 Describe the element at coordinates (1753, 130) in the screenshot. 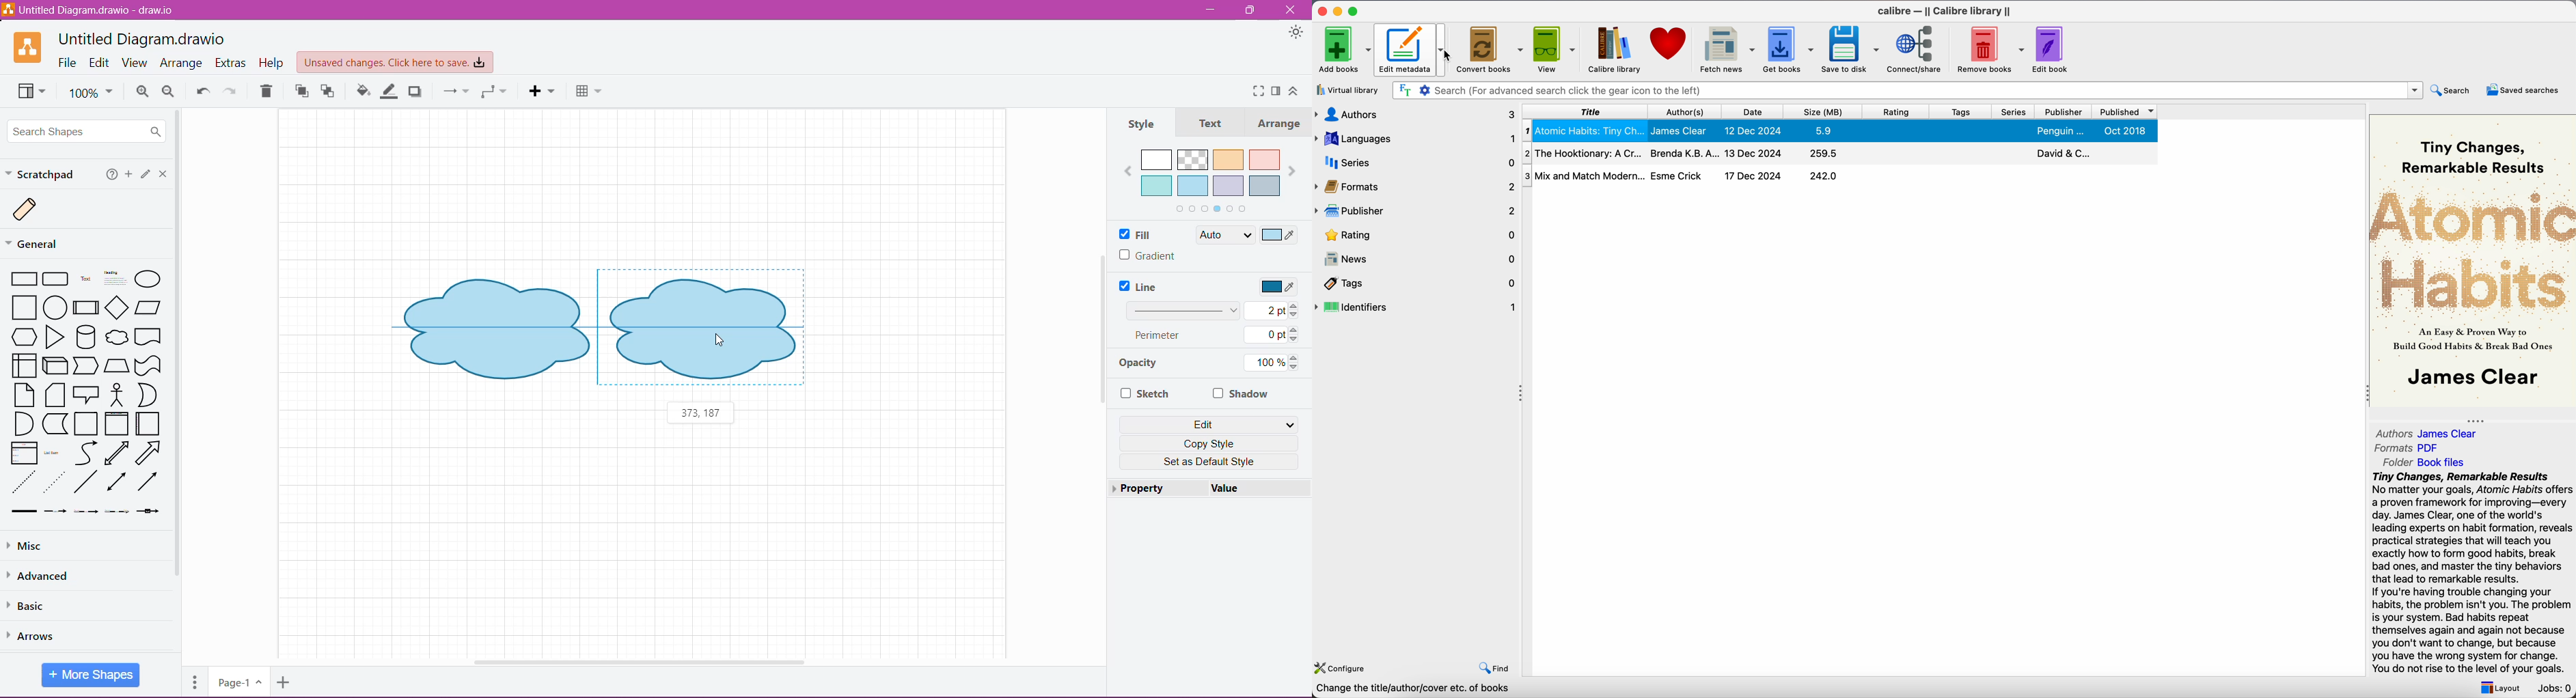

I see `12 Dec 2024` at that location.